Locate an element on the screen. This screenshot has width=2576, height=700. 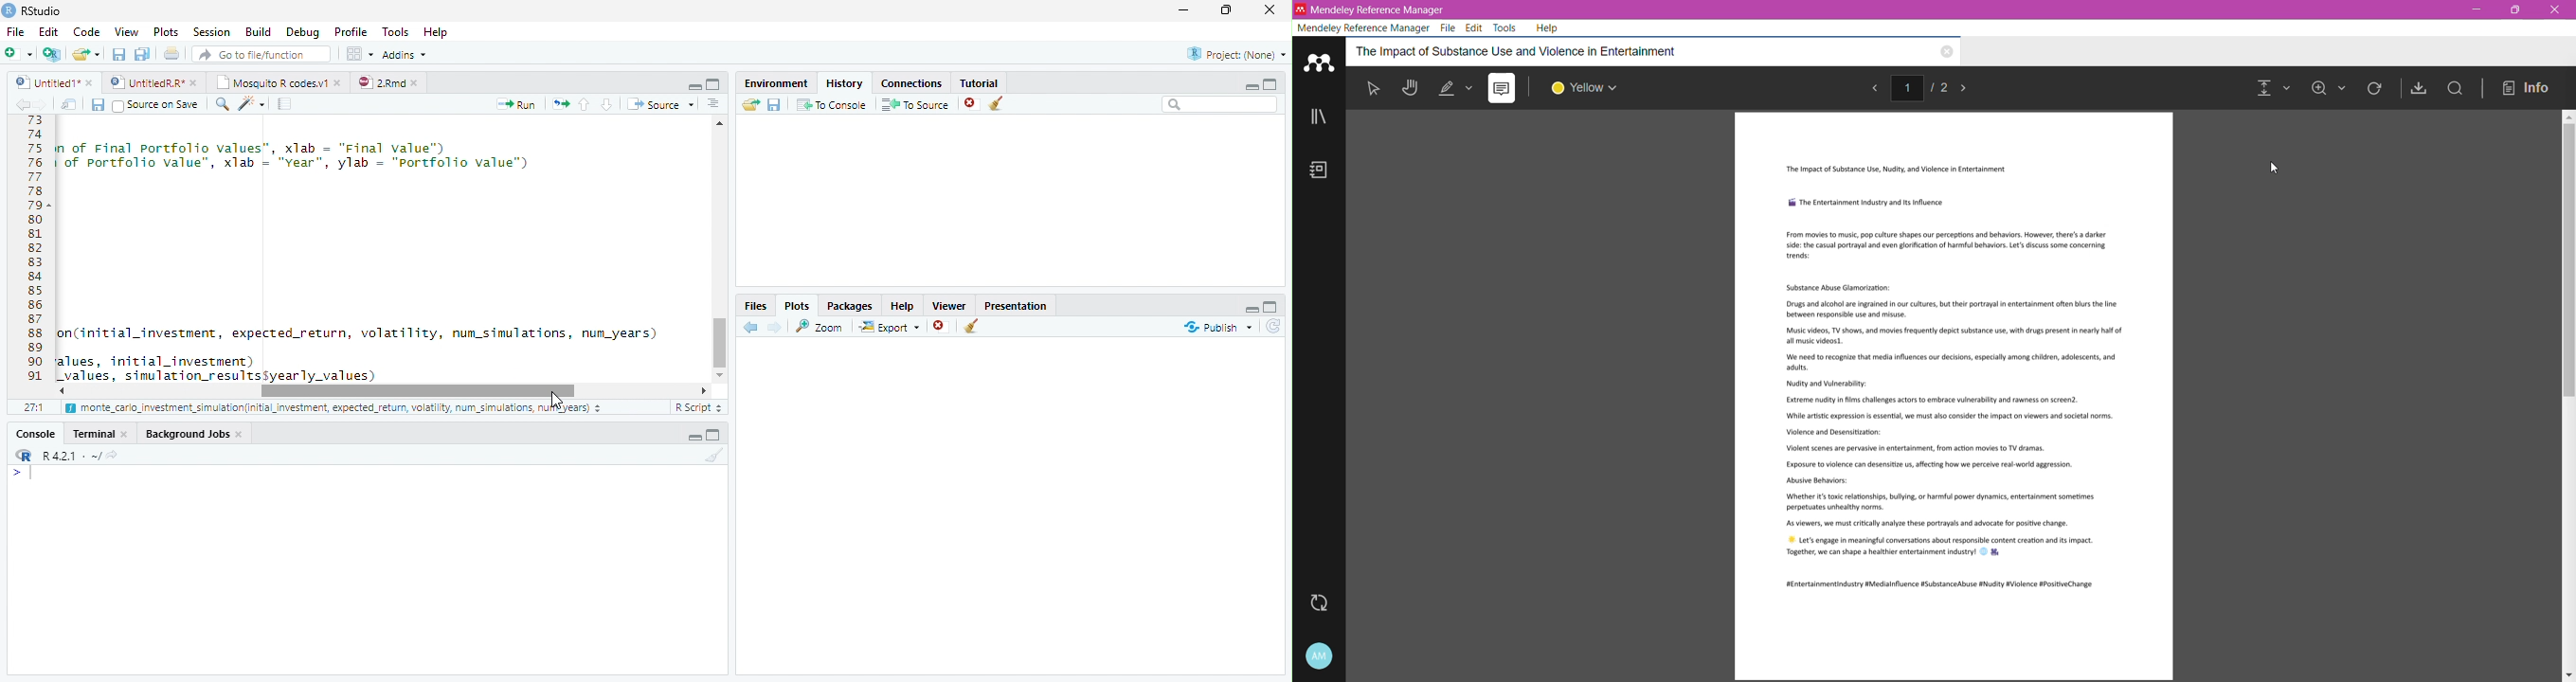
Packages is located at coordinates (849, 304).